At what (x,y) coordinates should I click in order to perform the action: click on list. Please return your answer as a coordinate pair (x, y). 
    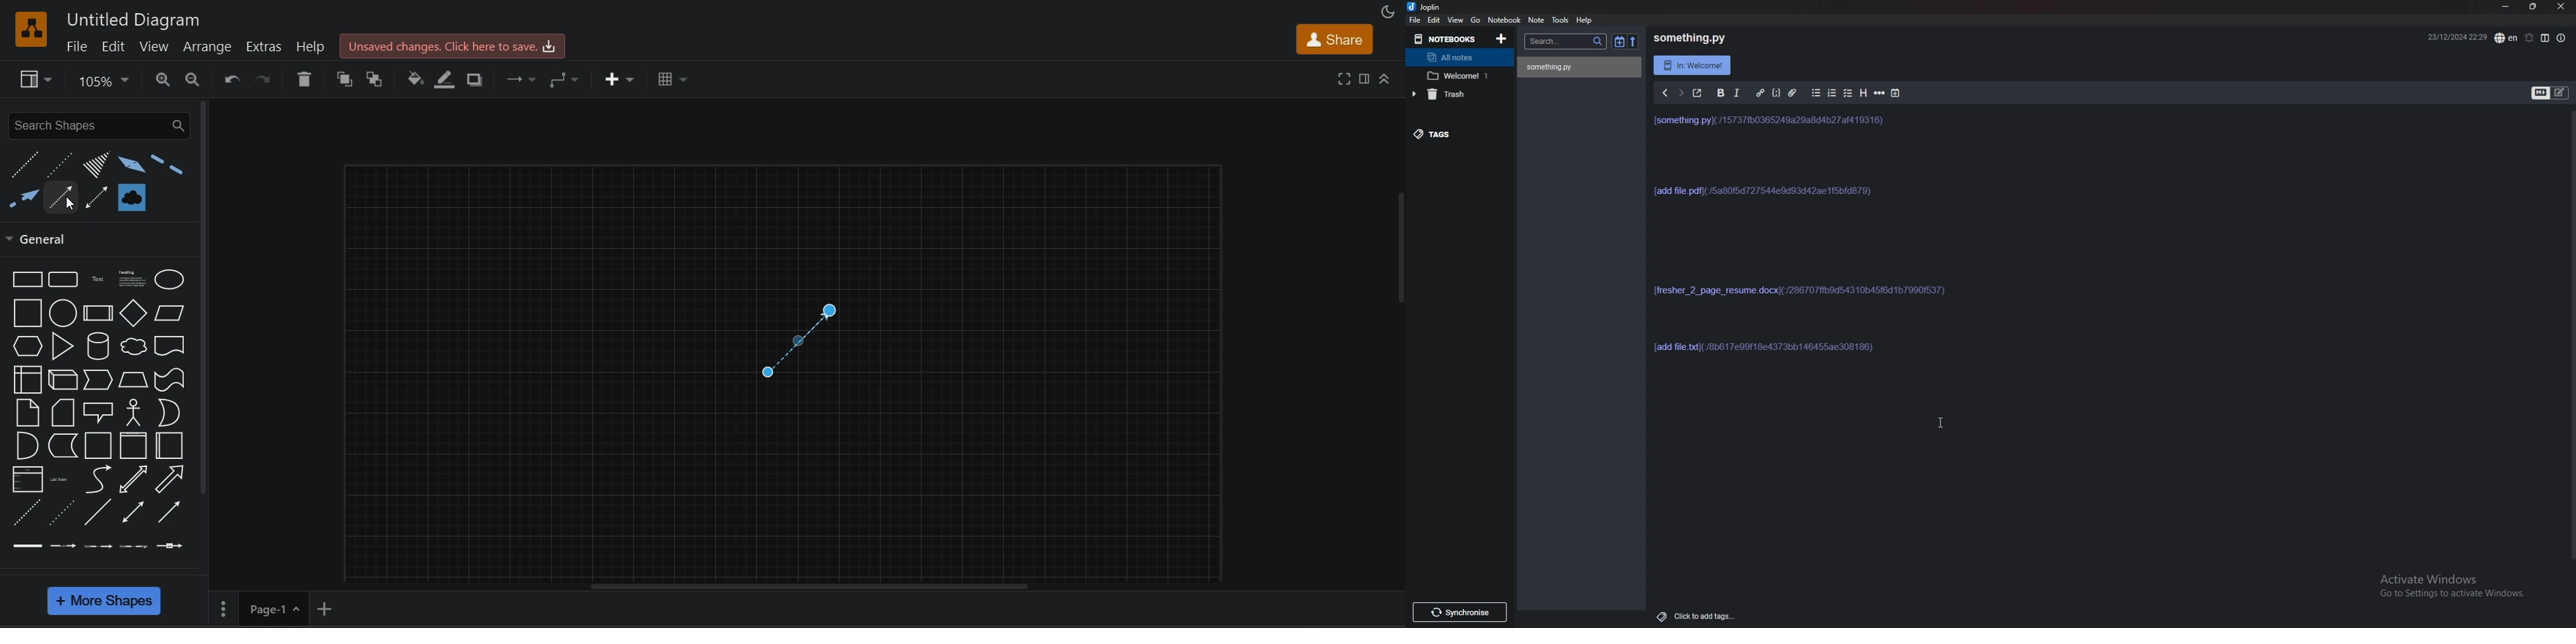
    Looking at the image, I should click on (23, 479).